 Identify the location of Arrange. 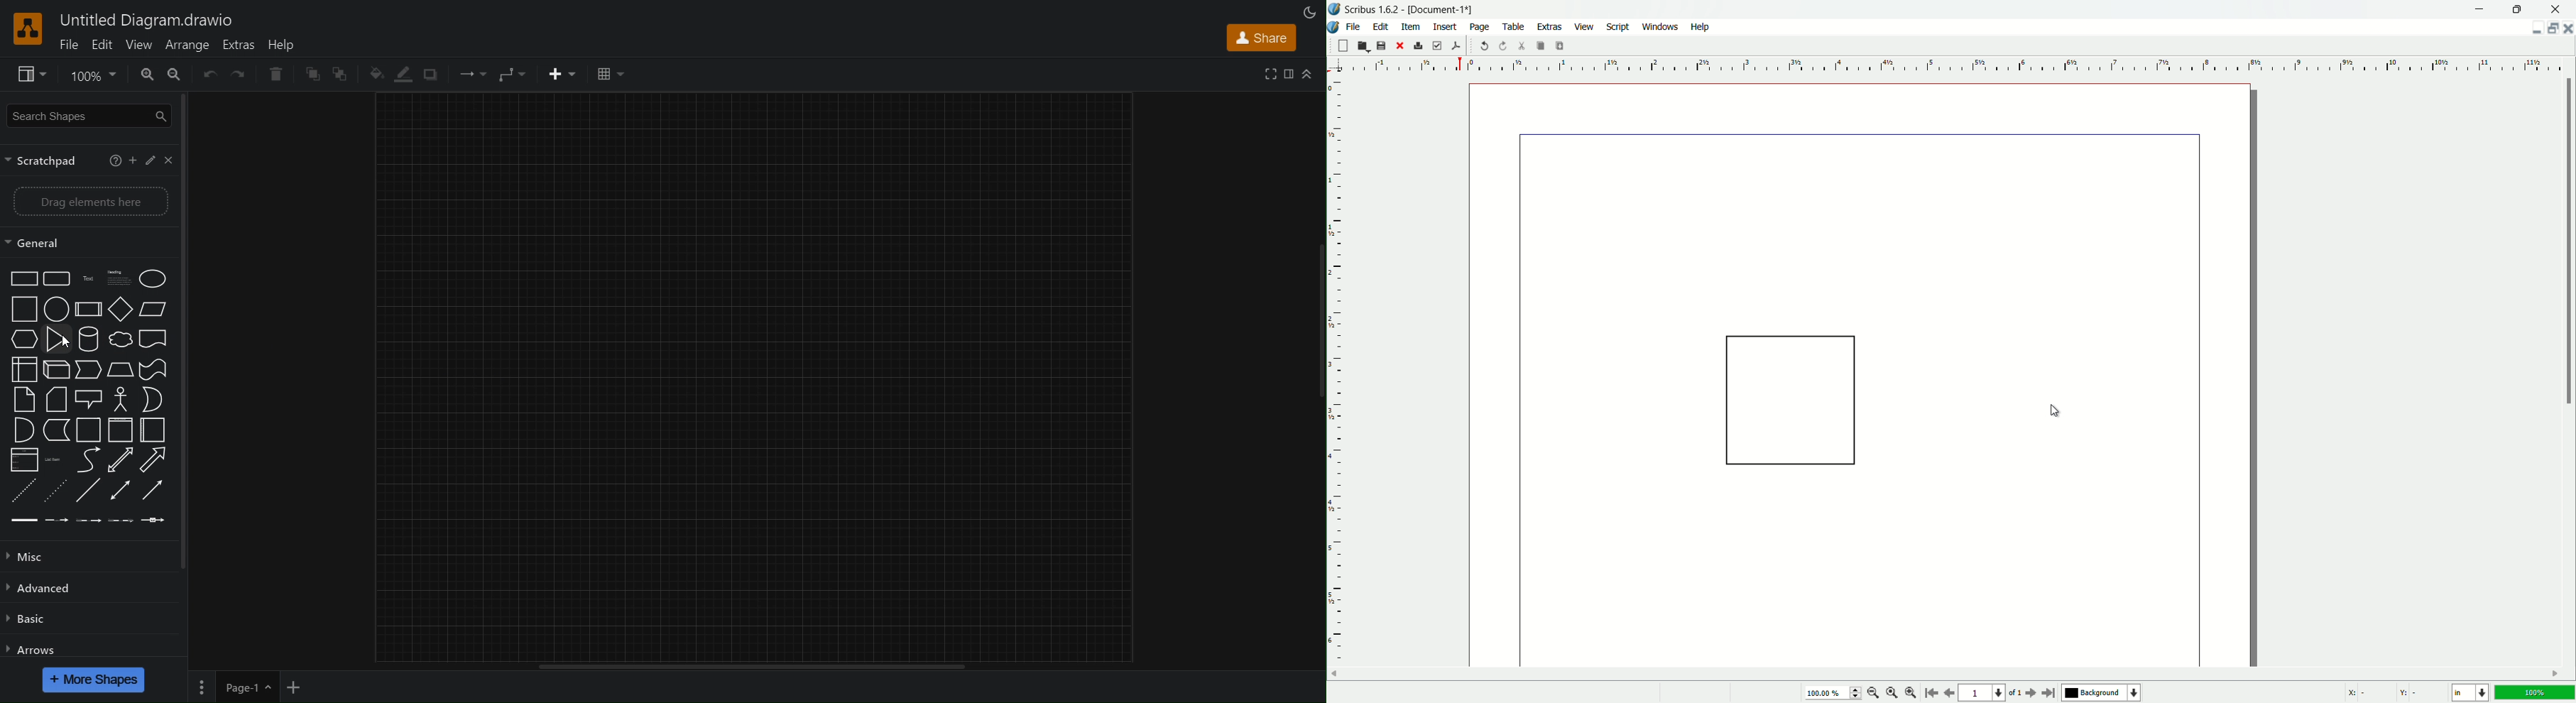
(189, 44).